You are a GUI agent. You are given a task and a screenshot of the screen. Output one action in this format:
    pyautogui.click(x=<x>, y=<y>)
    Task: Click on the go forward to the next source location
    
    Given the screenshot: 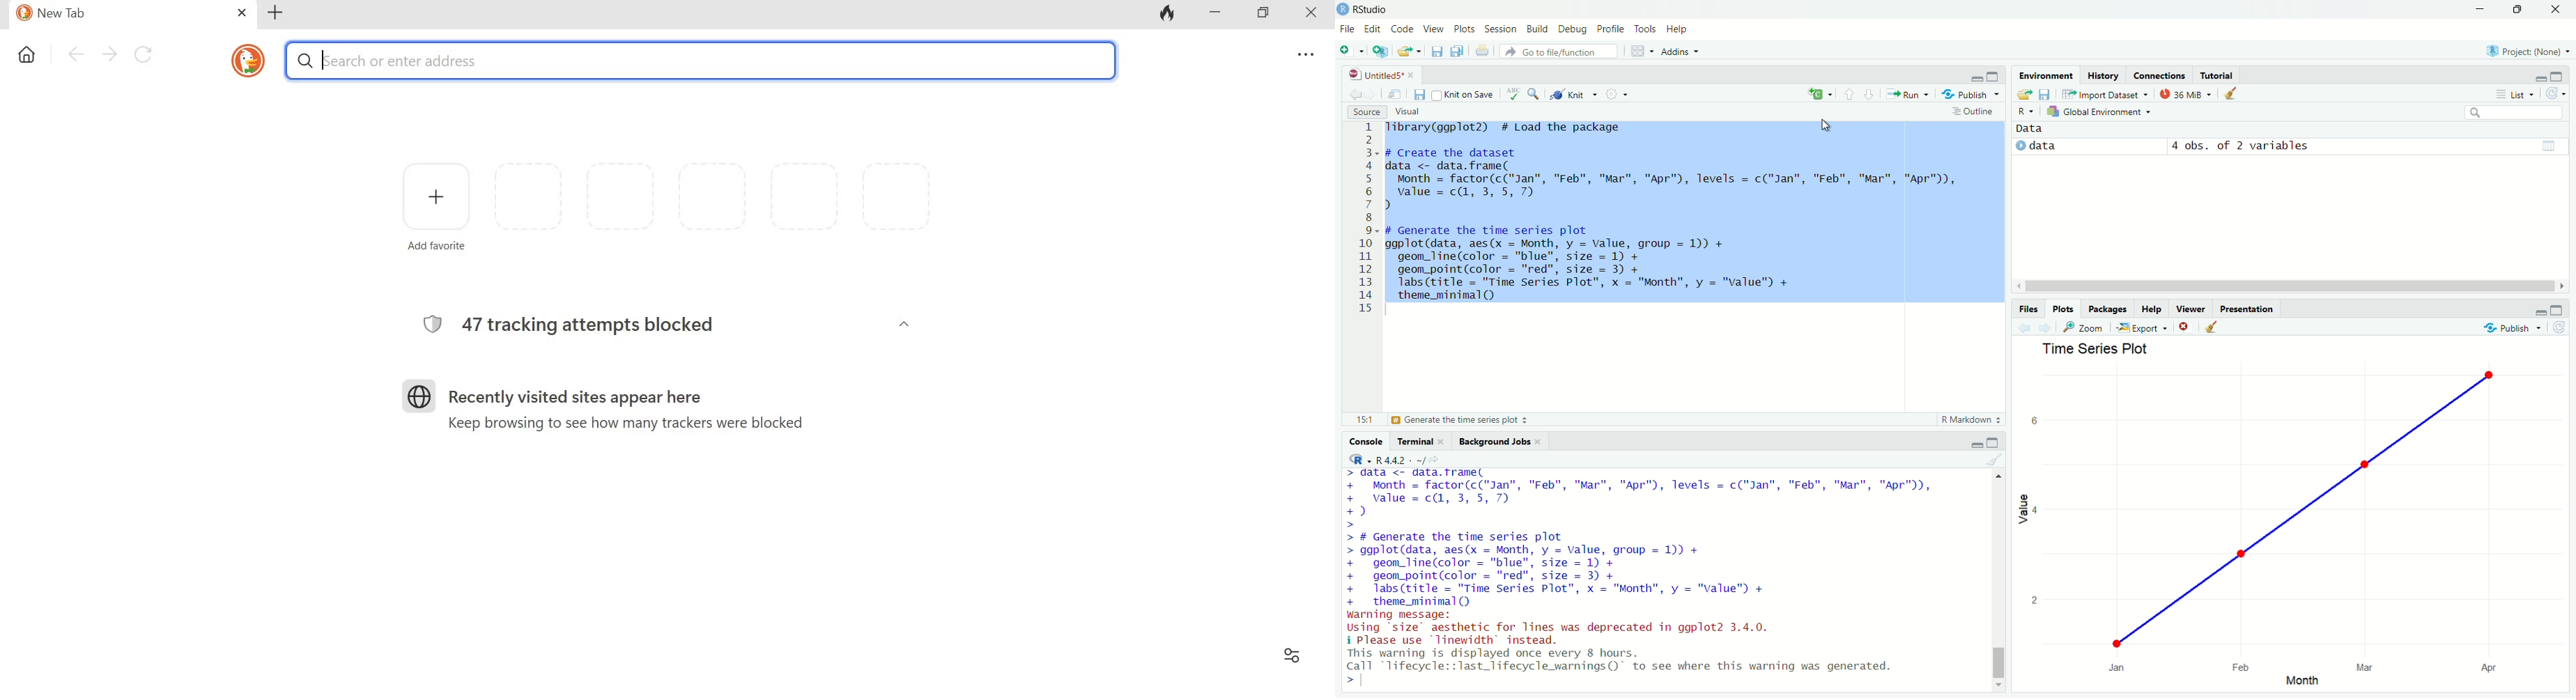 What is the action you would take?
    pyautogui.click(x=1375, y=94)
    